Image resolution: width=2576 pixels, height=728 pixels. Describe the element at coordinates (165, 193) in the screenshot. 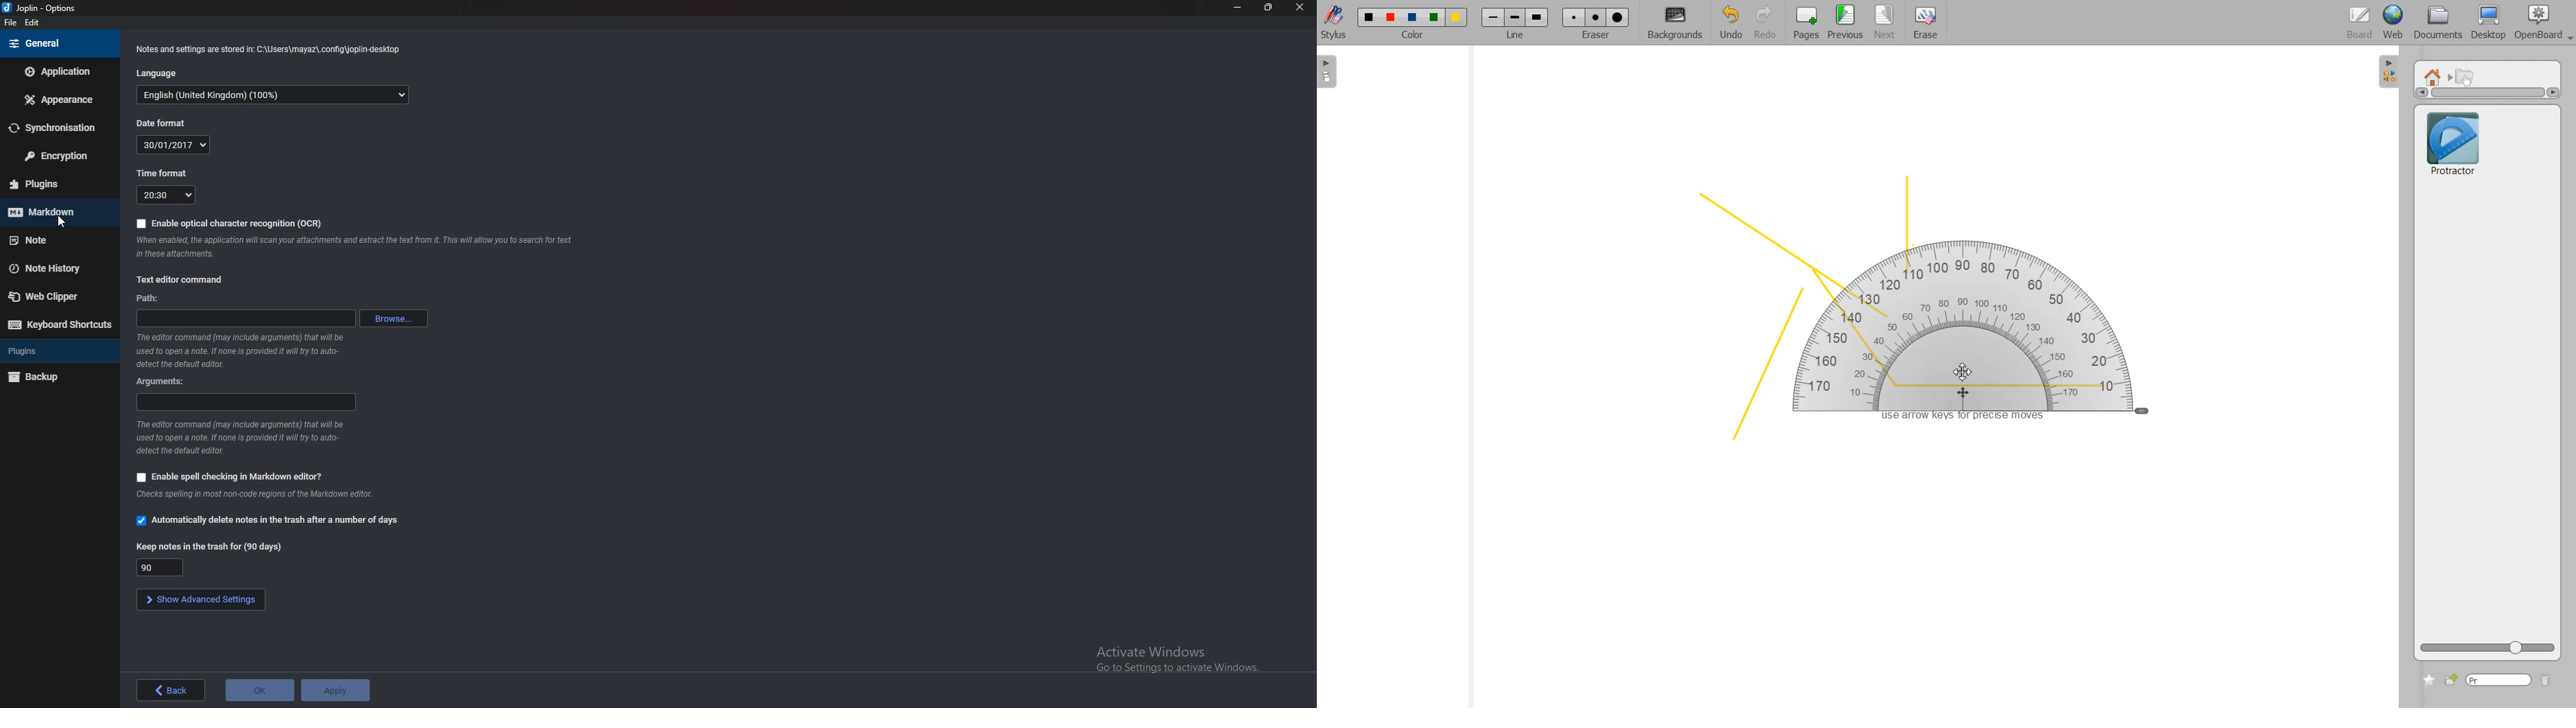

I see `Time format` at that location.